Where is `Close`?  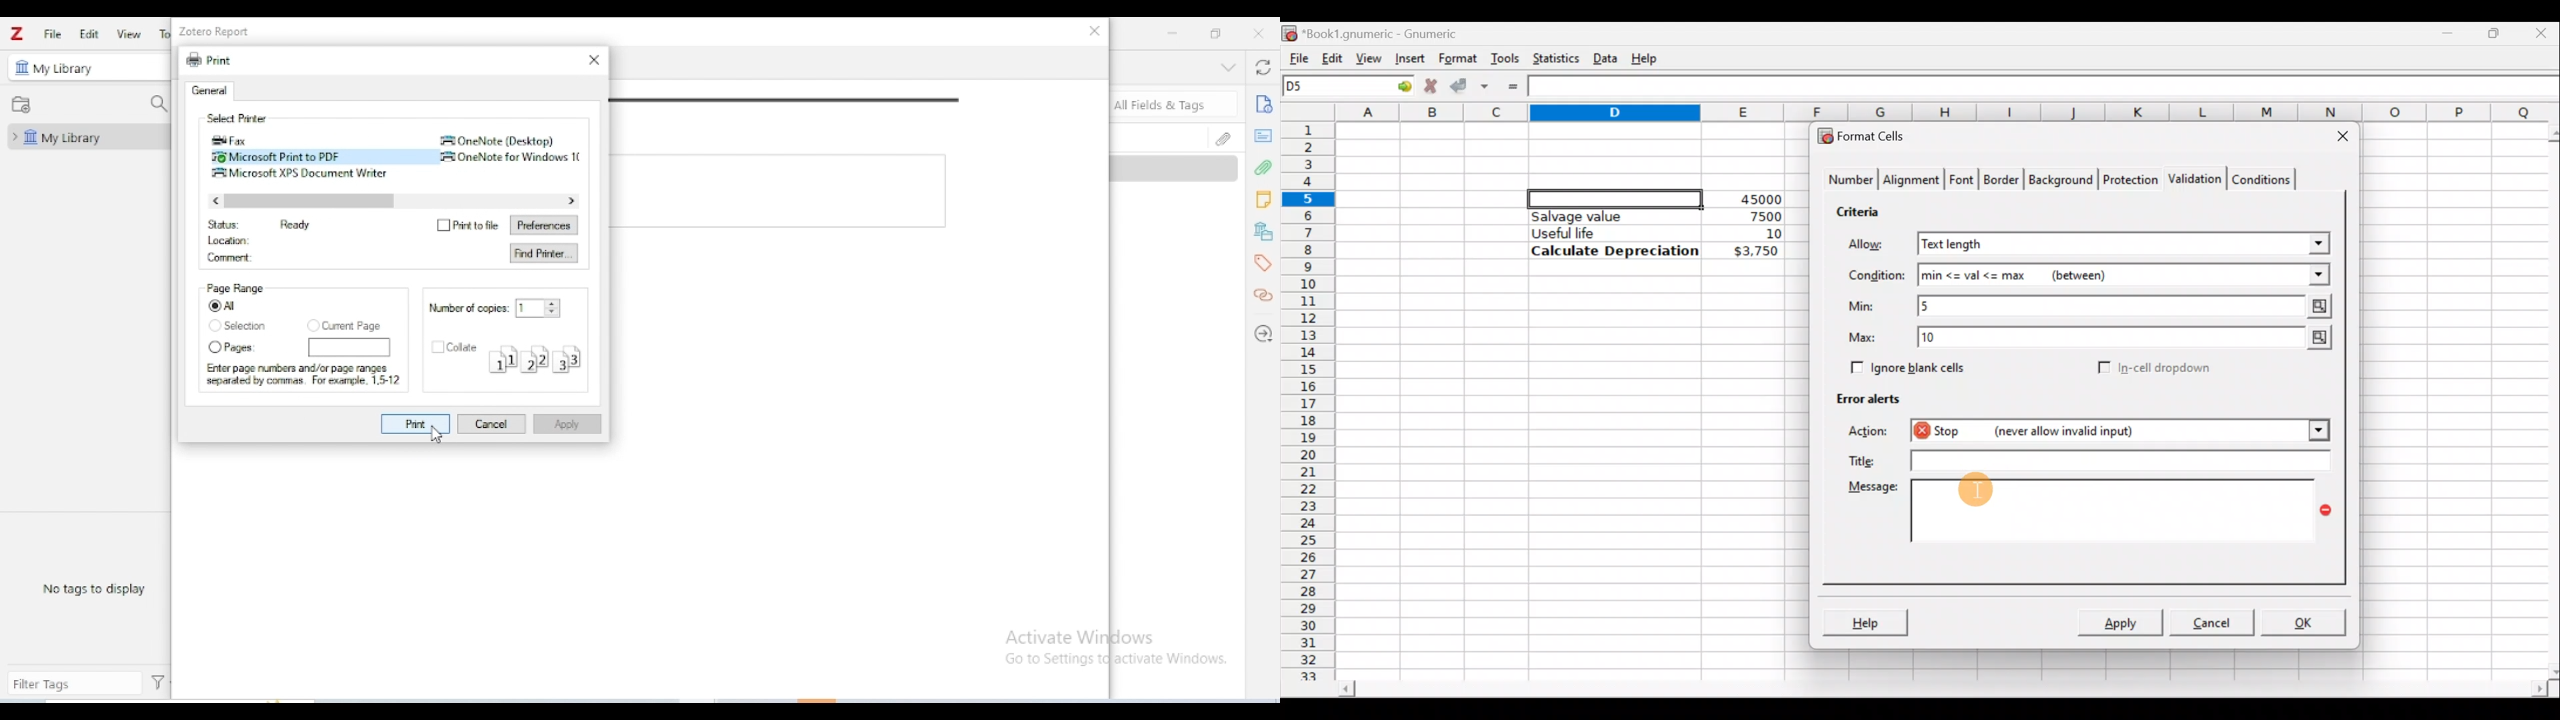 Close is located at coordinates (2337, 139).